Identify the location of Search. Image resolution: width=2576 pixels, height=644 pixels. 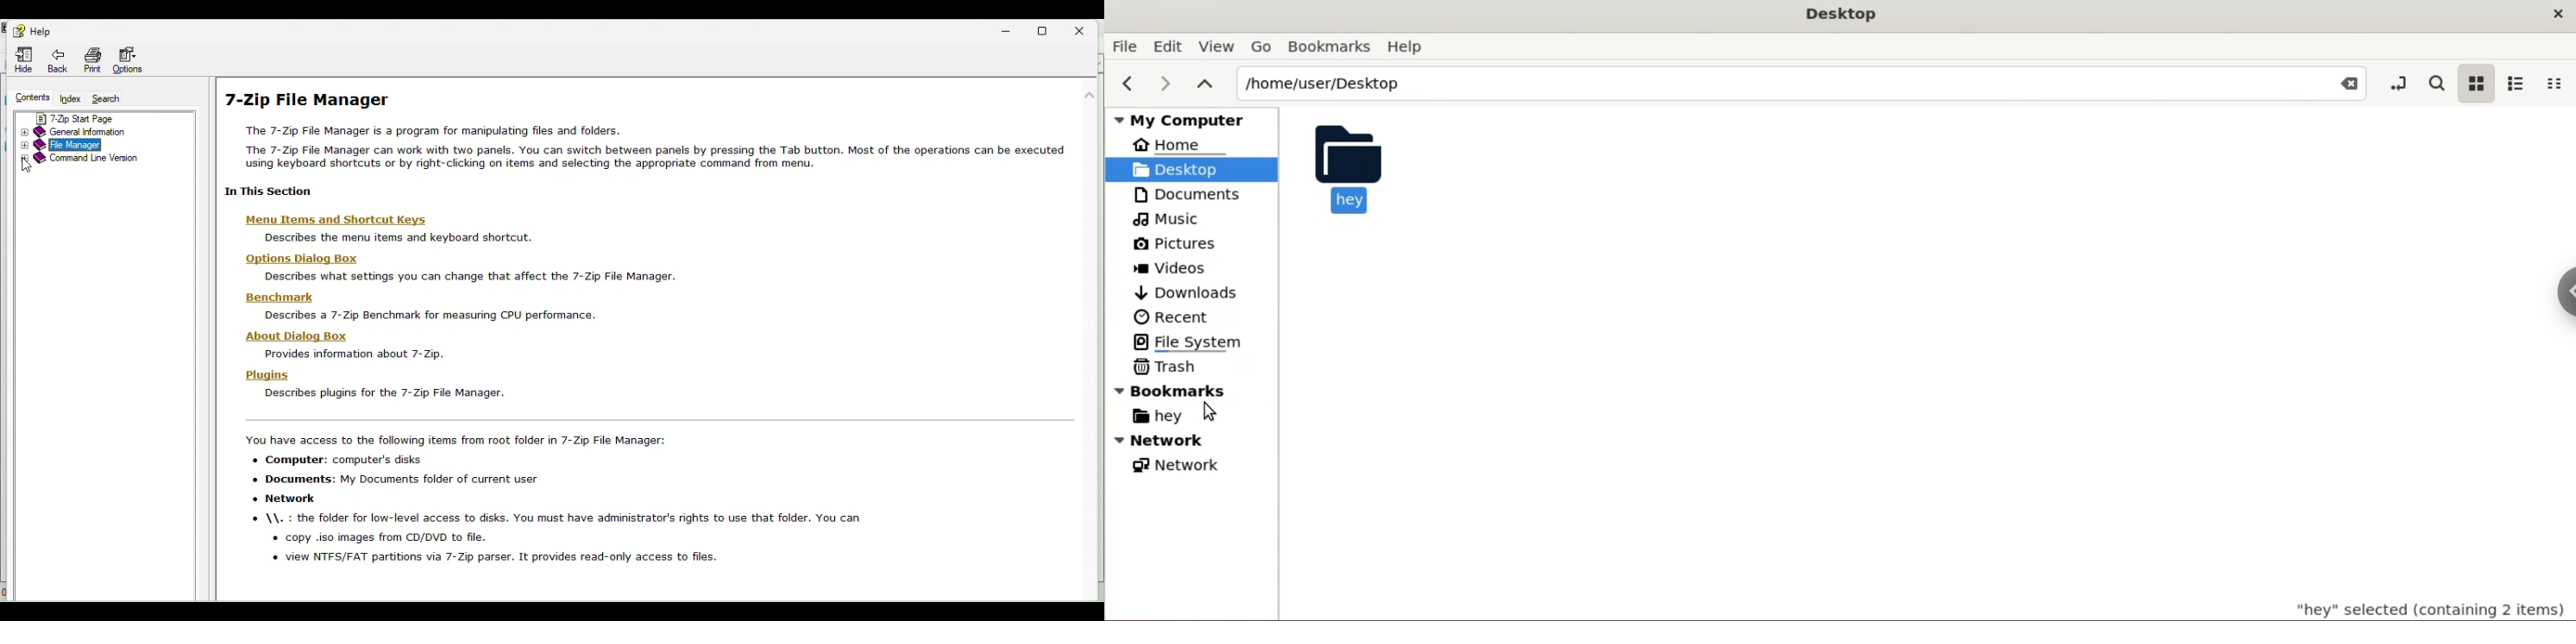
(117, 99).